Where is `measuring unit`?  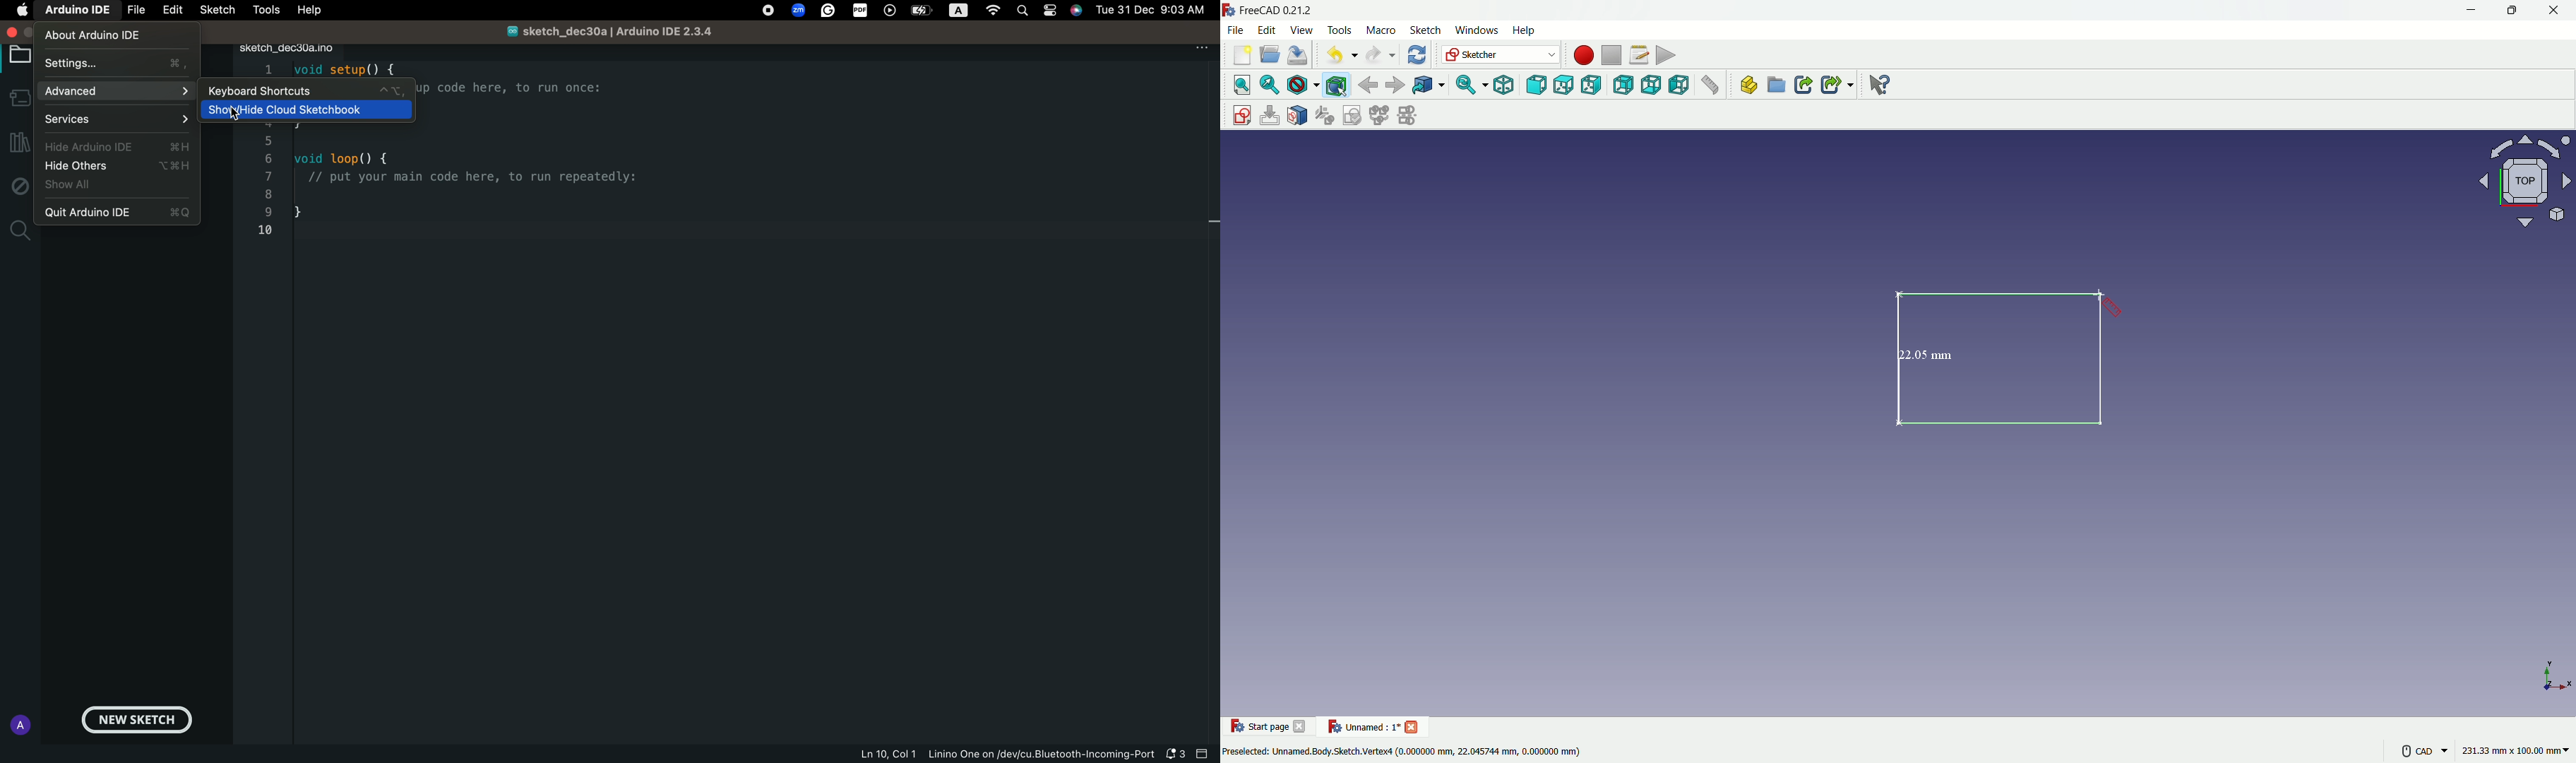 measuring unit is located at coordinates (2512, 752).